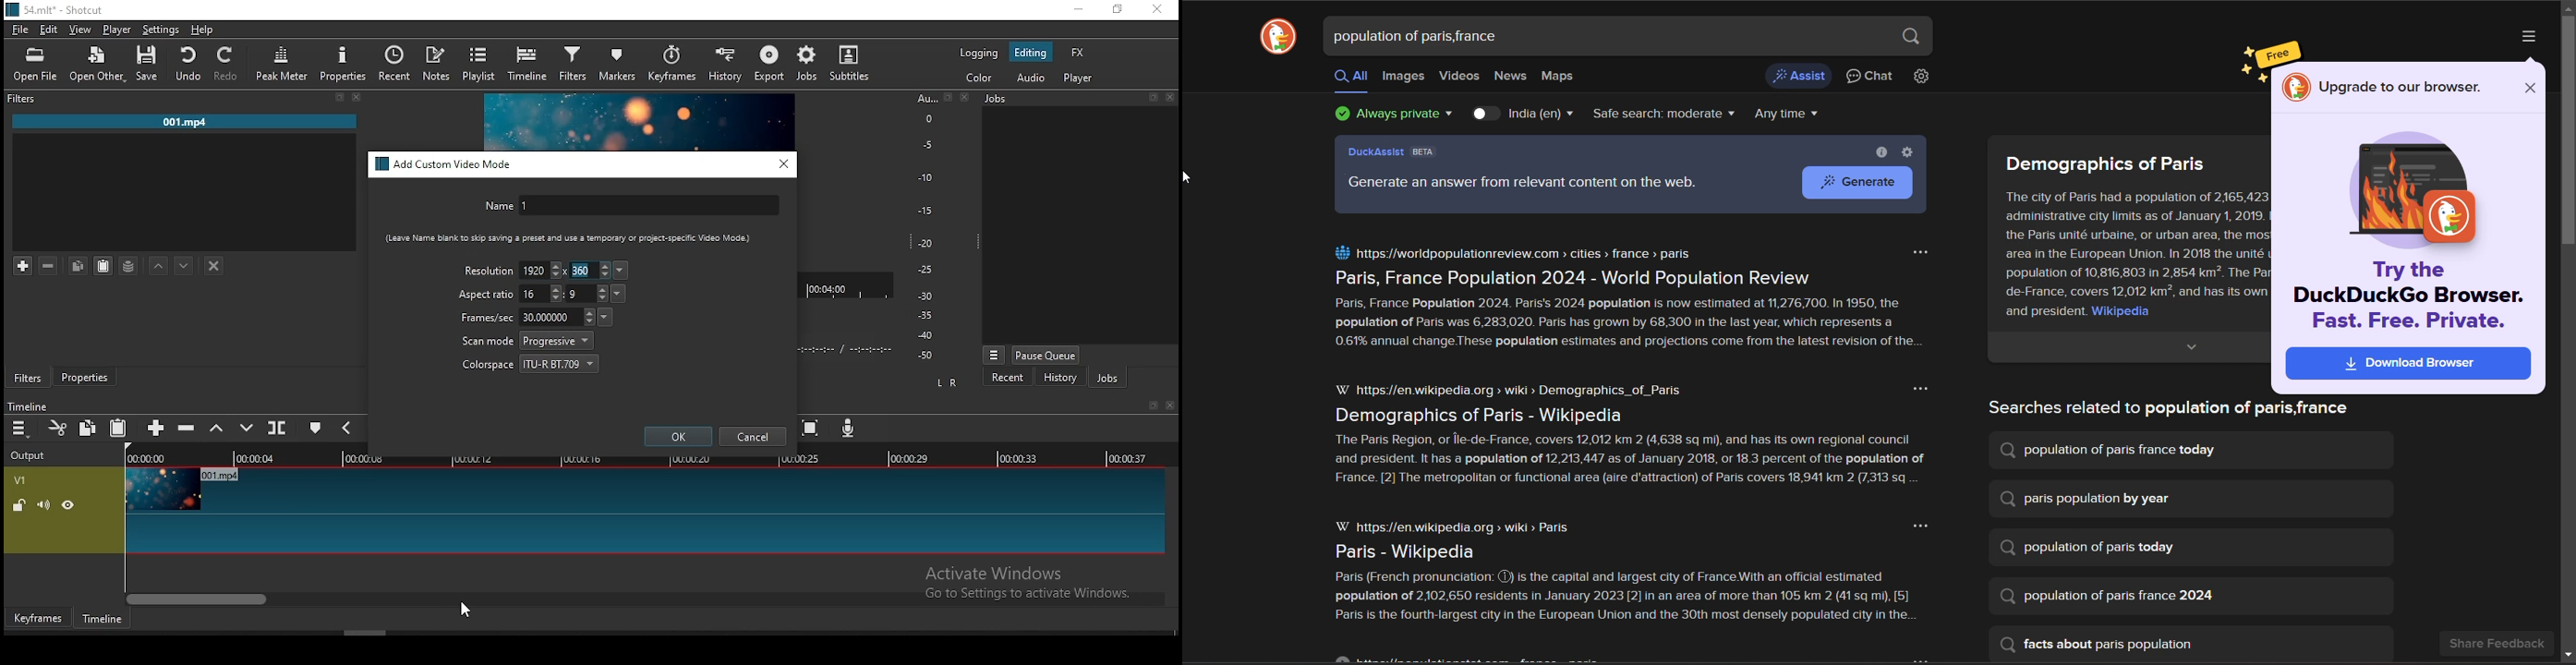 Image resolution: width=2576 pixels, height=672 pixels. Describe the element at coordinates (339, 98) in the screenshot. I see `restore` at that location.